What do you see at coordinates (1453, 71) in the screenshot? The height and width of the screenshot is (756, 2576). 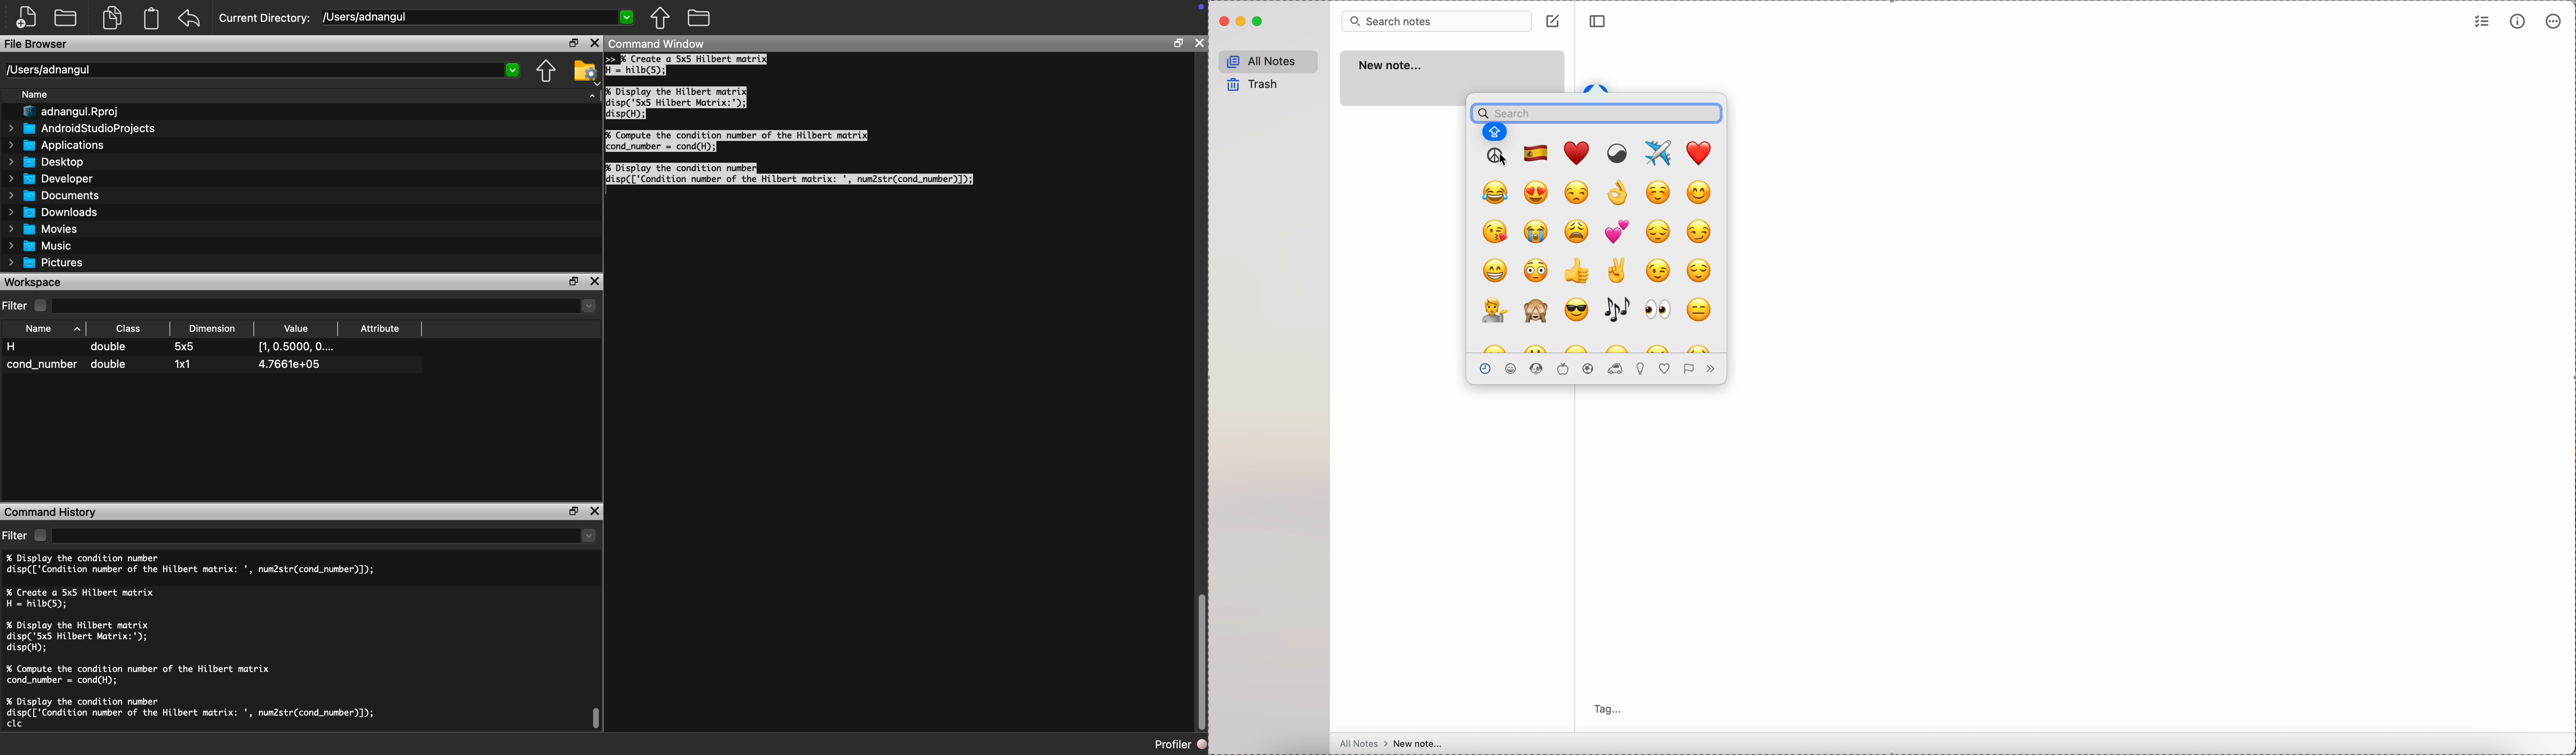 I see `new note` at bounding box center [1453, 71].